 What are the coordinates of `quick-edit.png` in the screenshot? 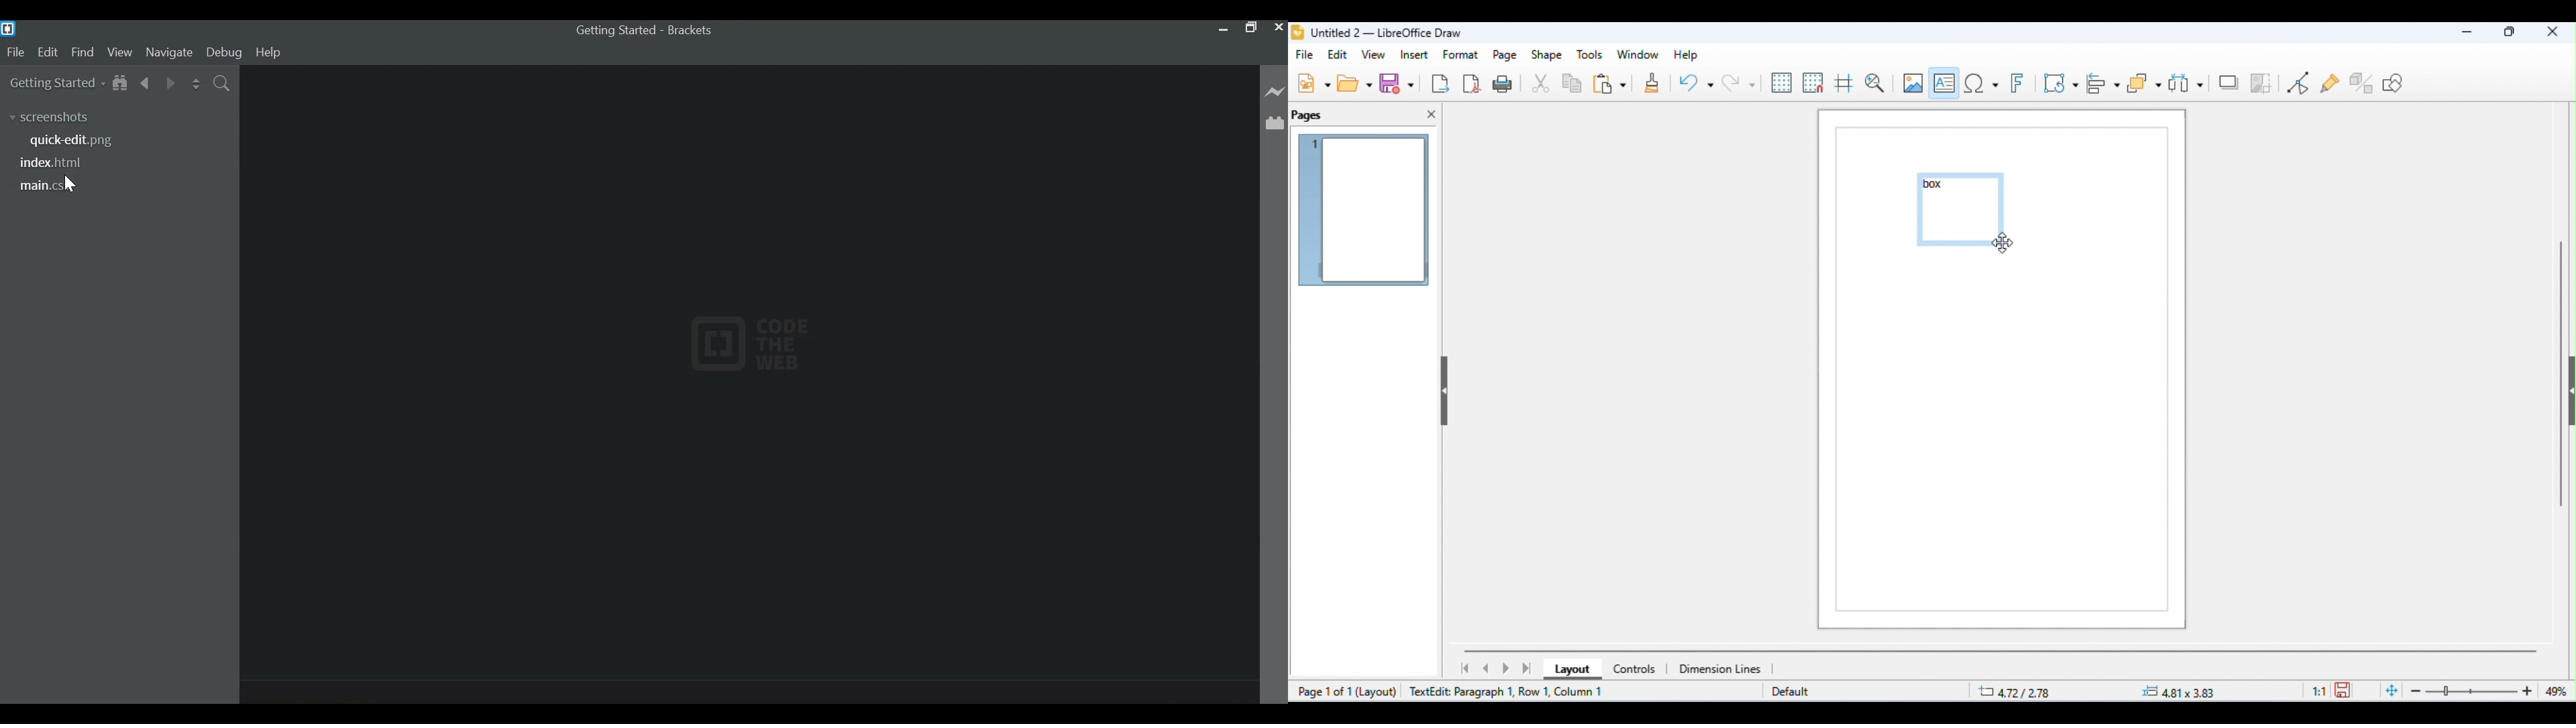 It's located at (77, 141).